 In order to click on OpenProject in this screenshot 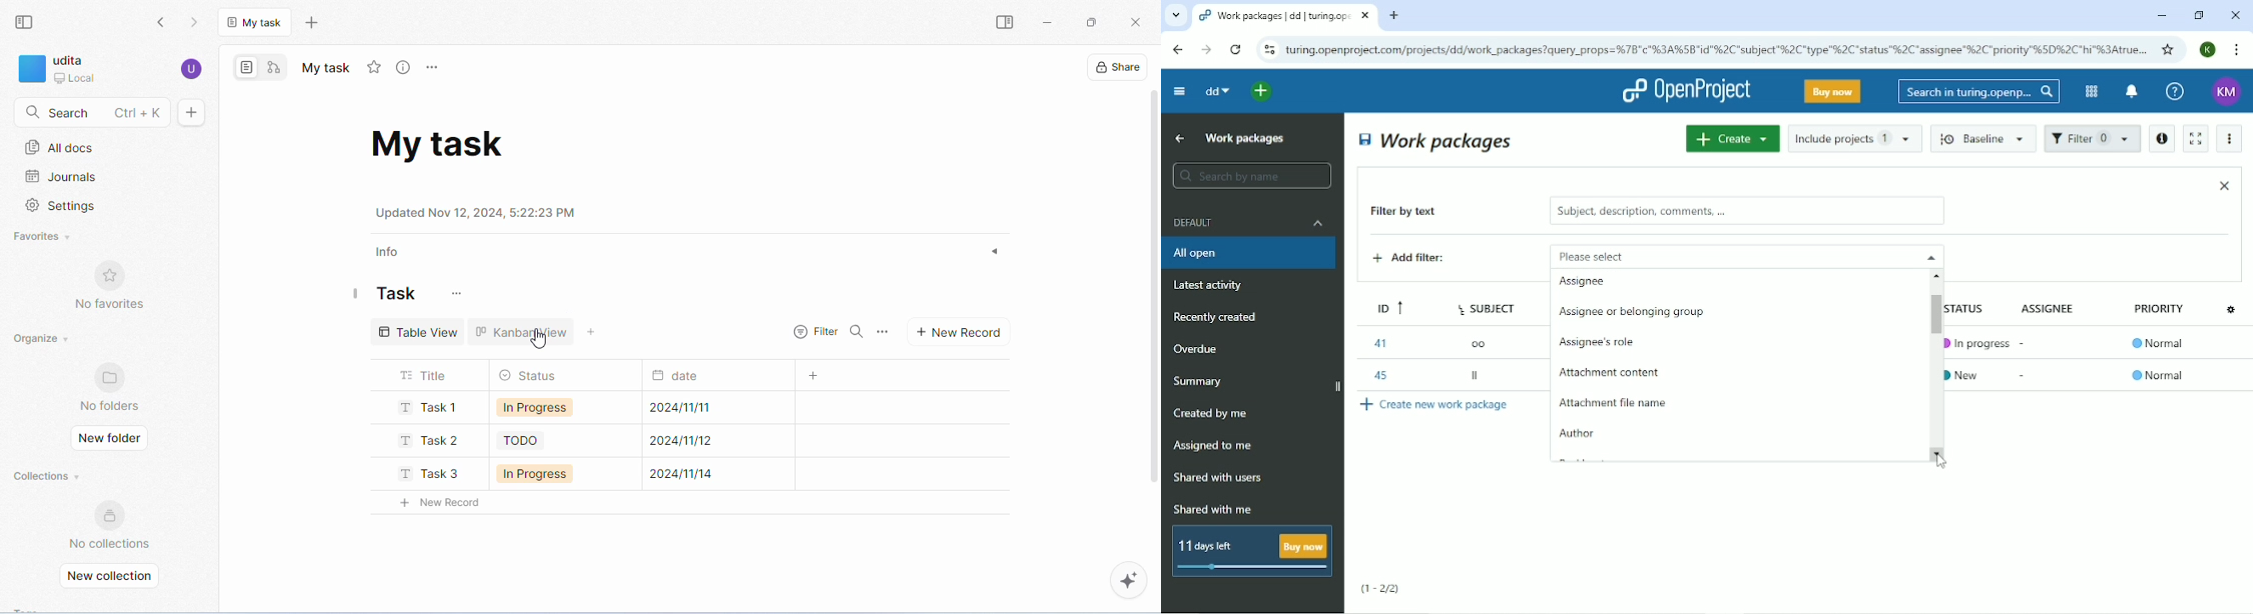, I will do `click(1686, 91)`.